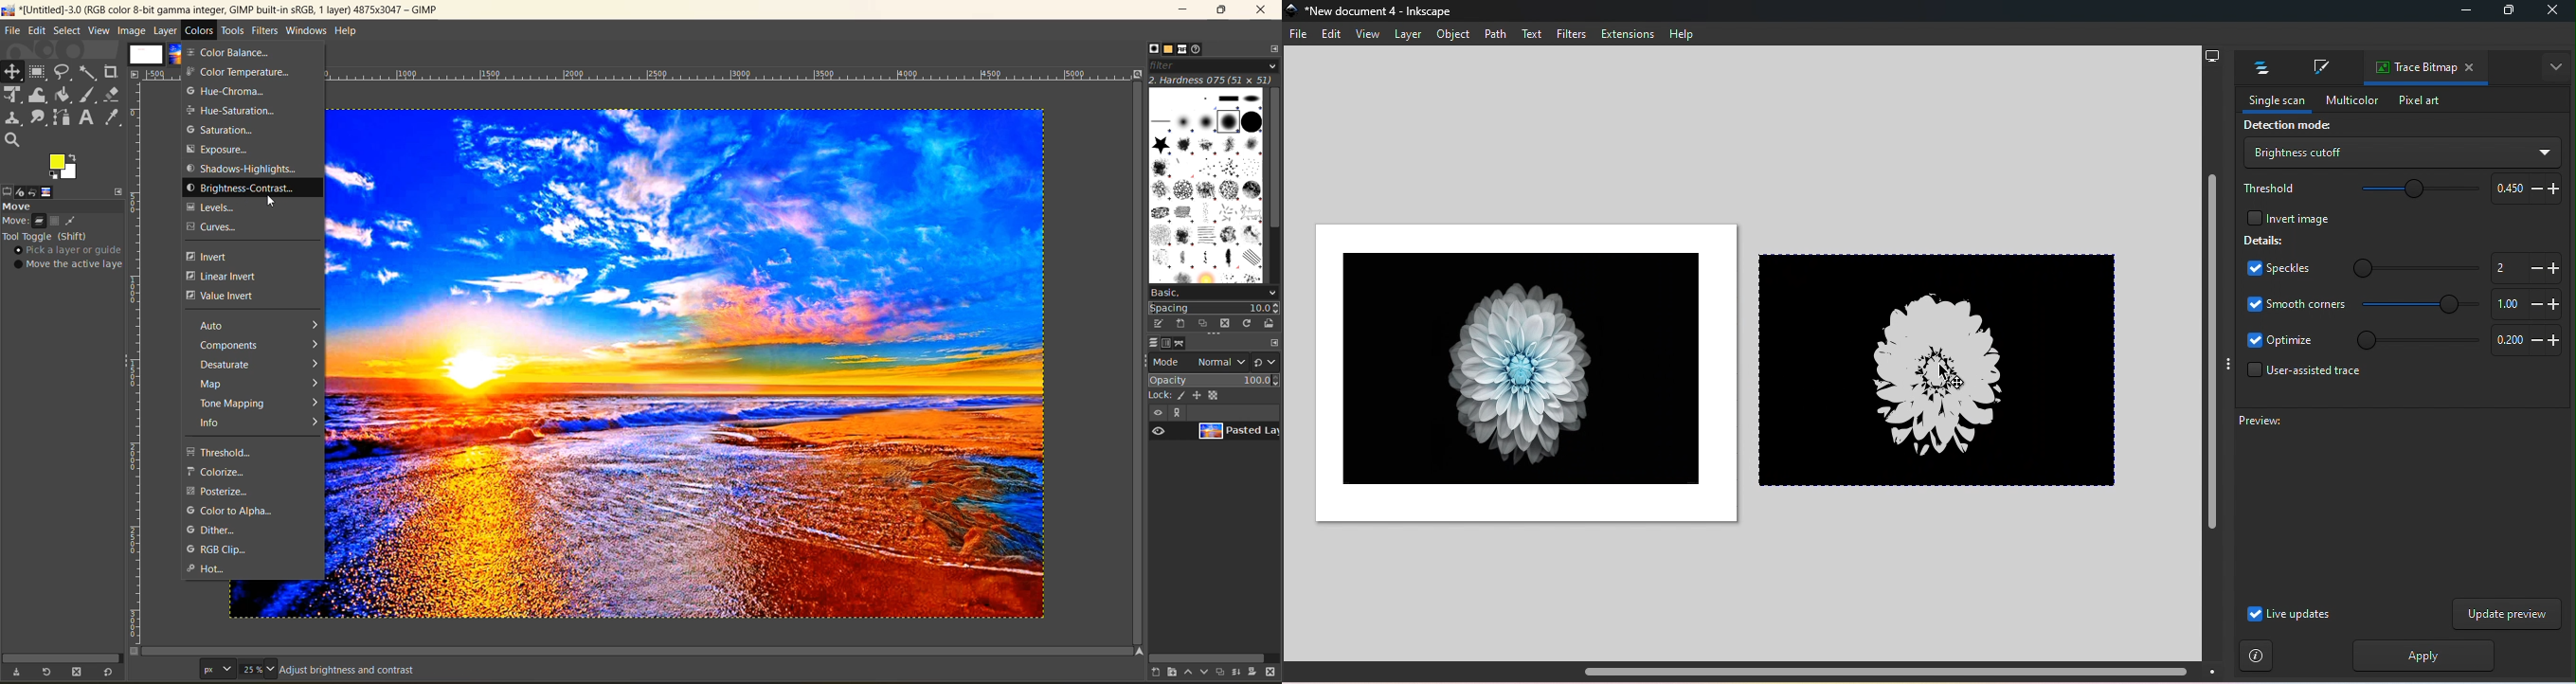 The width and height of the screenshot is (2576, 700). Describe the element at coordinates (242, 168) in the screenshot. I see `shadows highlights` at that location.